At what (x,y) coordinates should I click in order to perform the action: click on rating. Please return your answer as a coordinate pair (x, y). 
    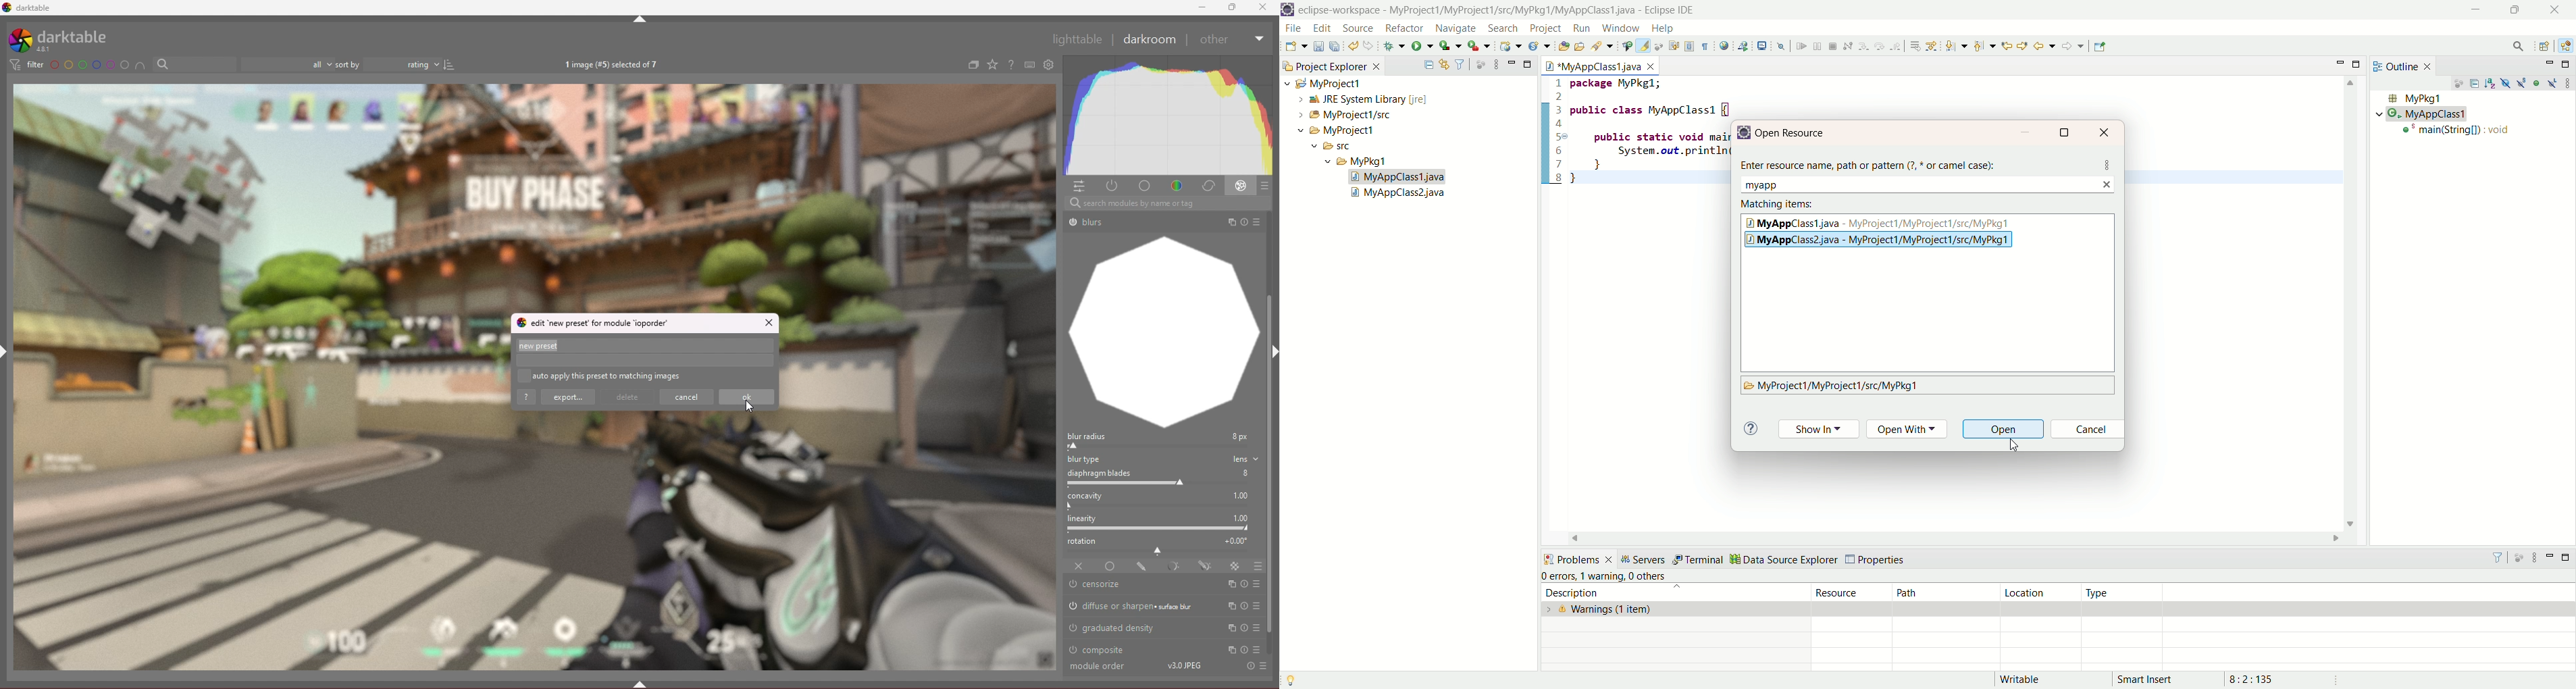
    Looking at the image, I should click on (402, 64).